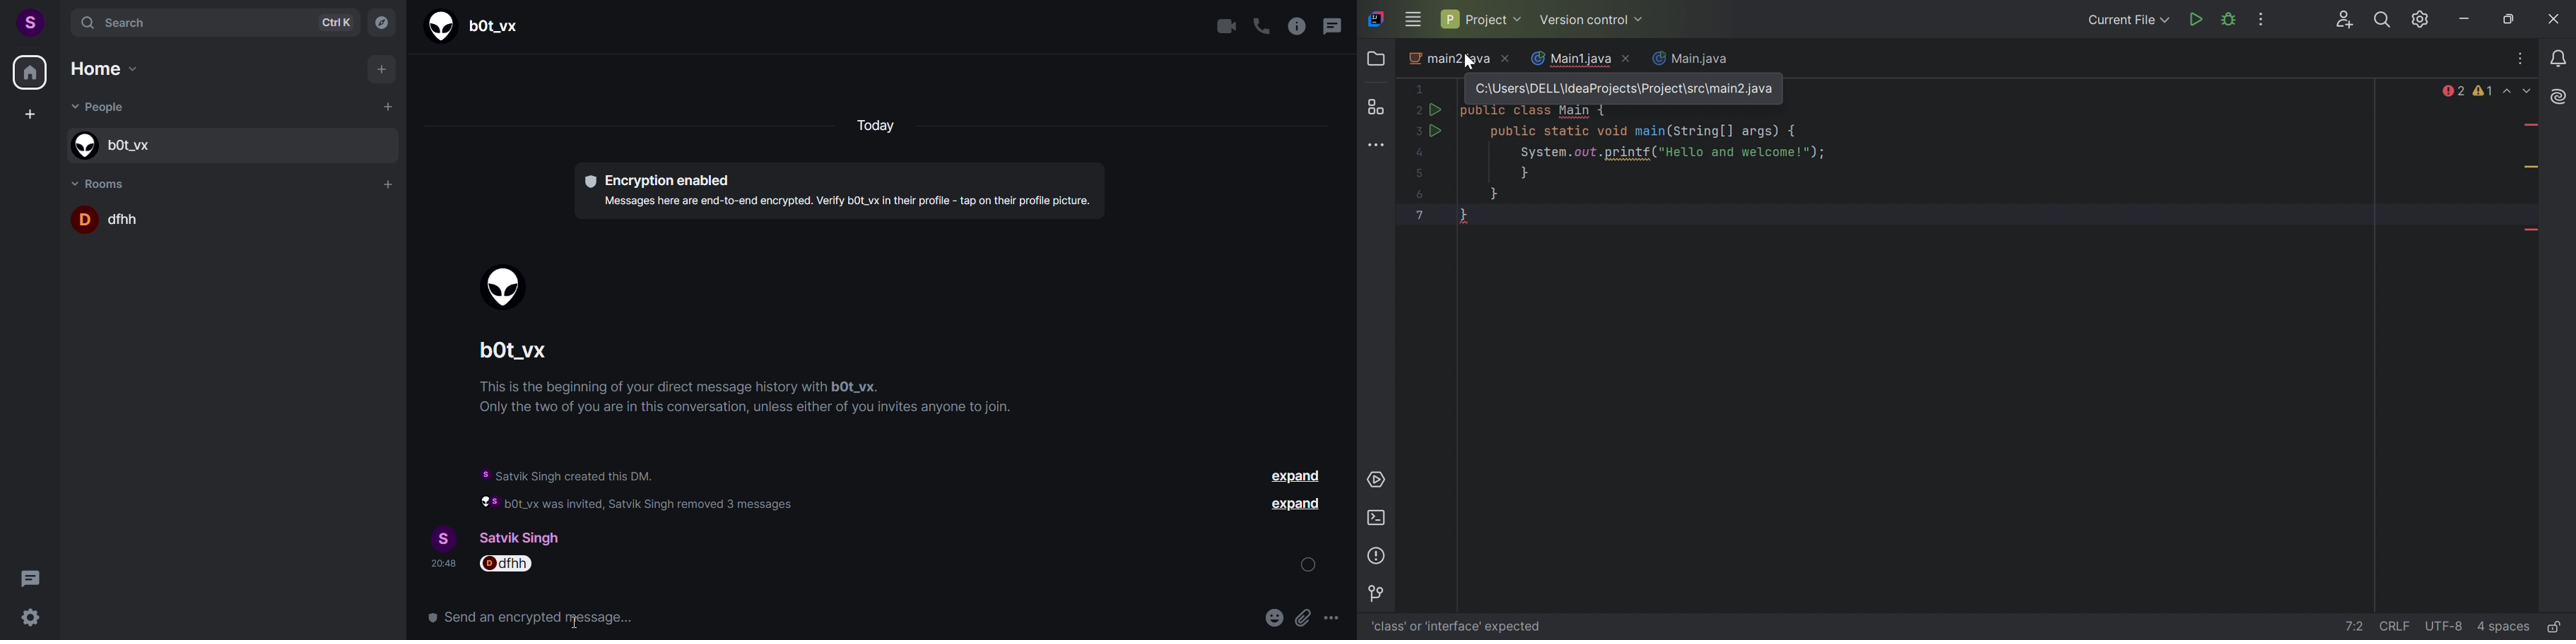 This screenshot has width=2576, height=644. What do you see at coordinates (438, 537) in the screenshot?
I see `display picture` at bounding box center [438, 537].